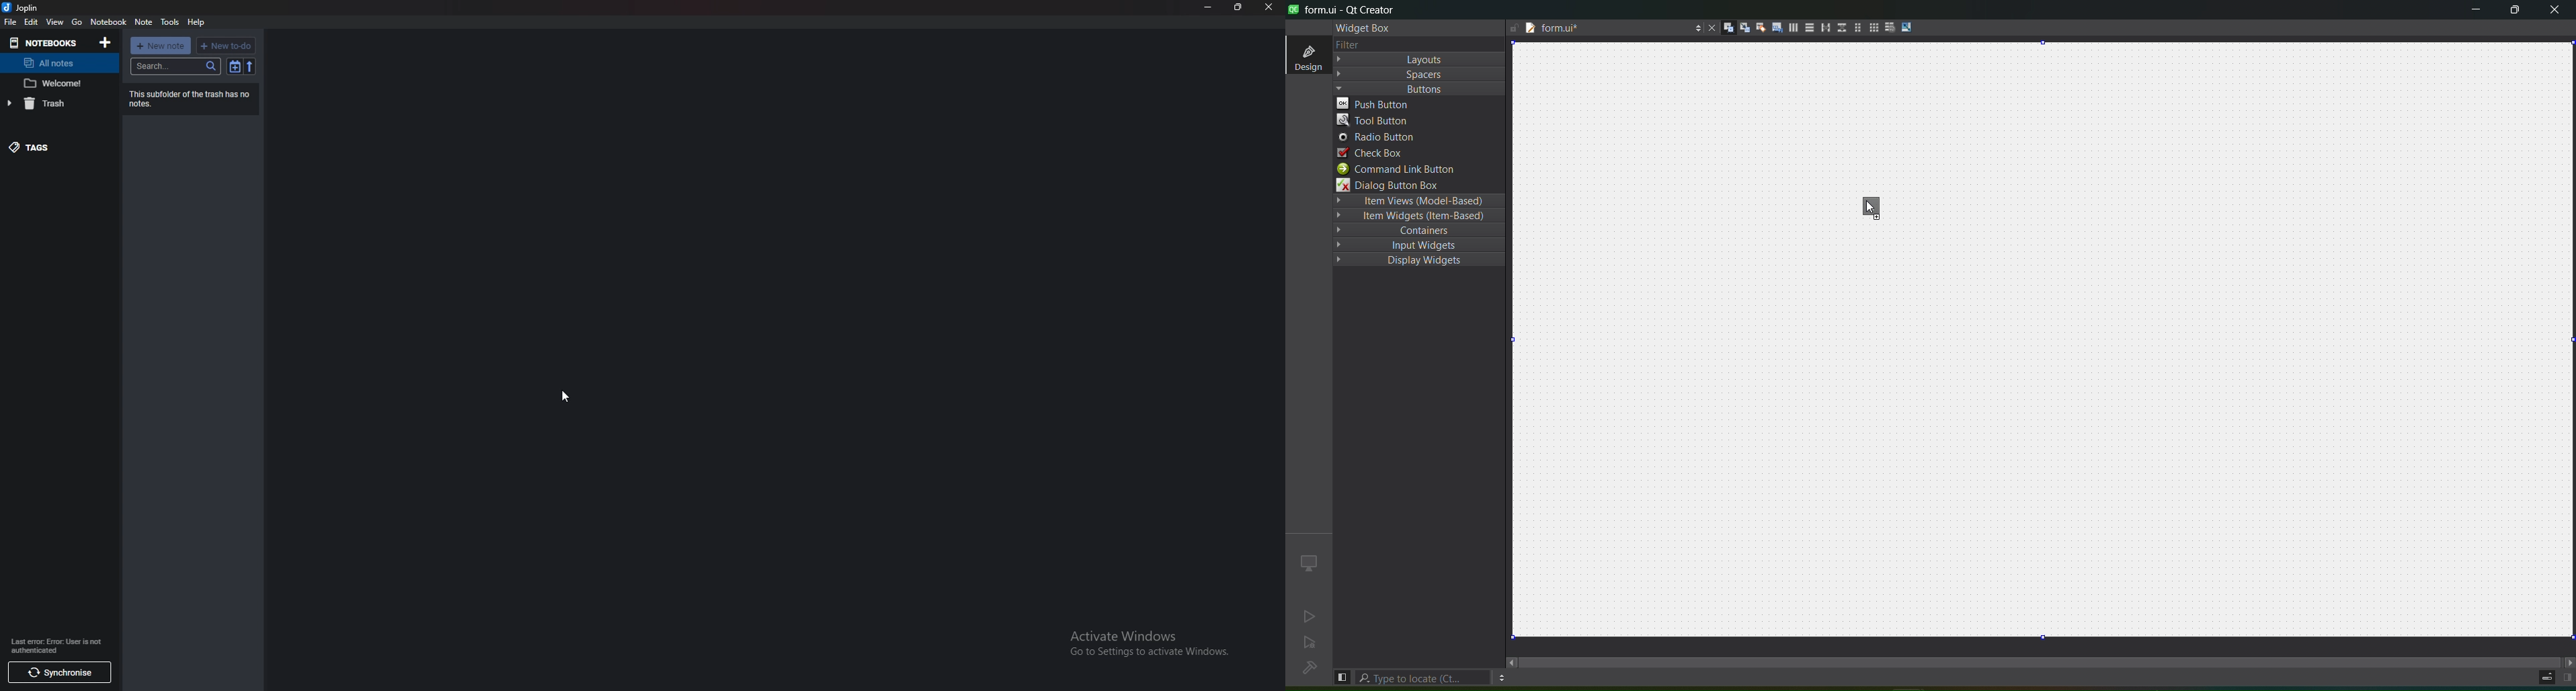 This screenshot has height=700, width=2576. Describe the element at coordinates (1208, 7) in the screenshot. I see `minimize` at that location.